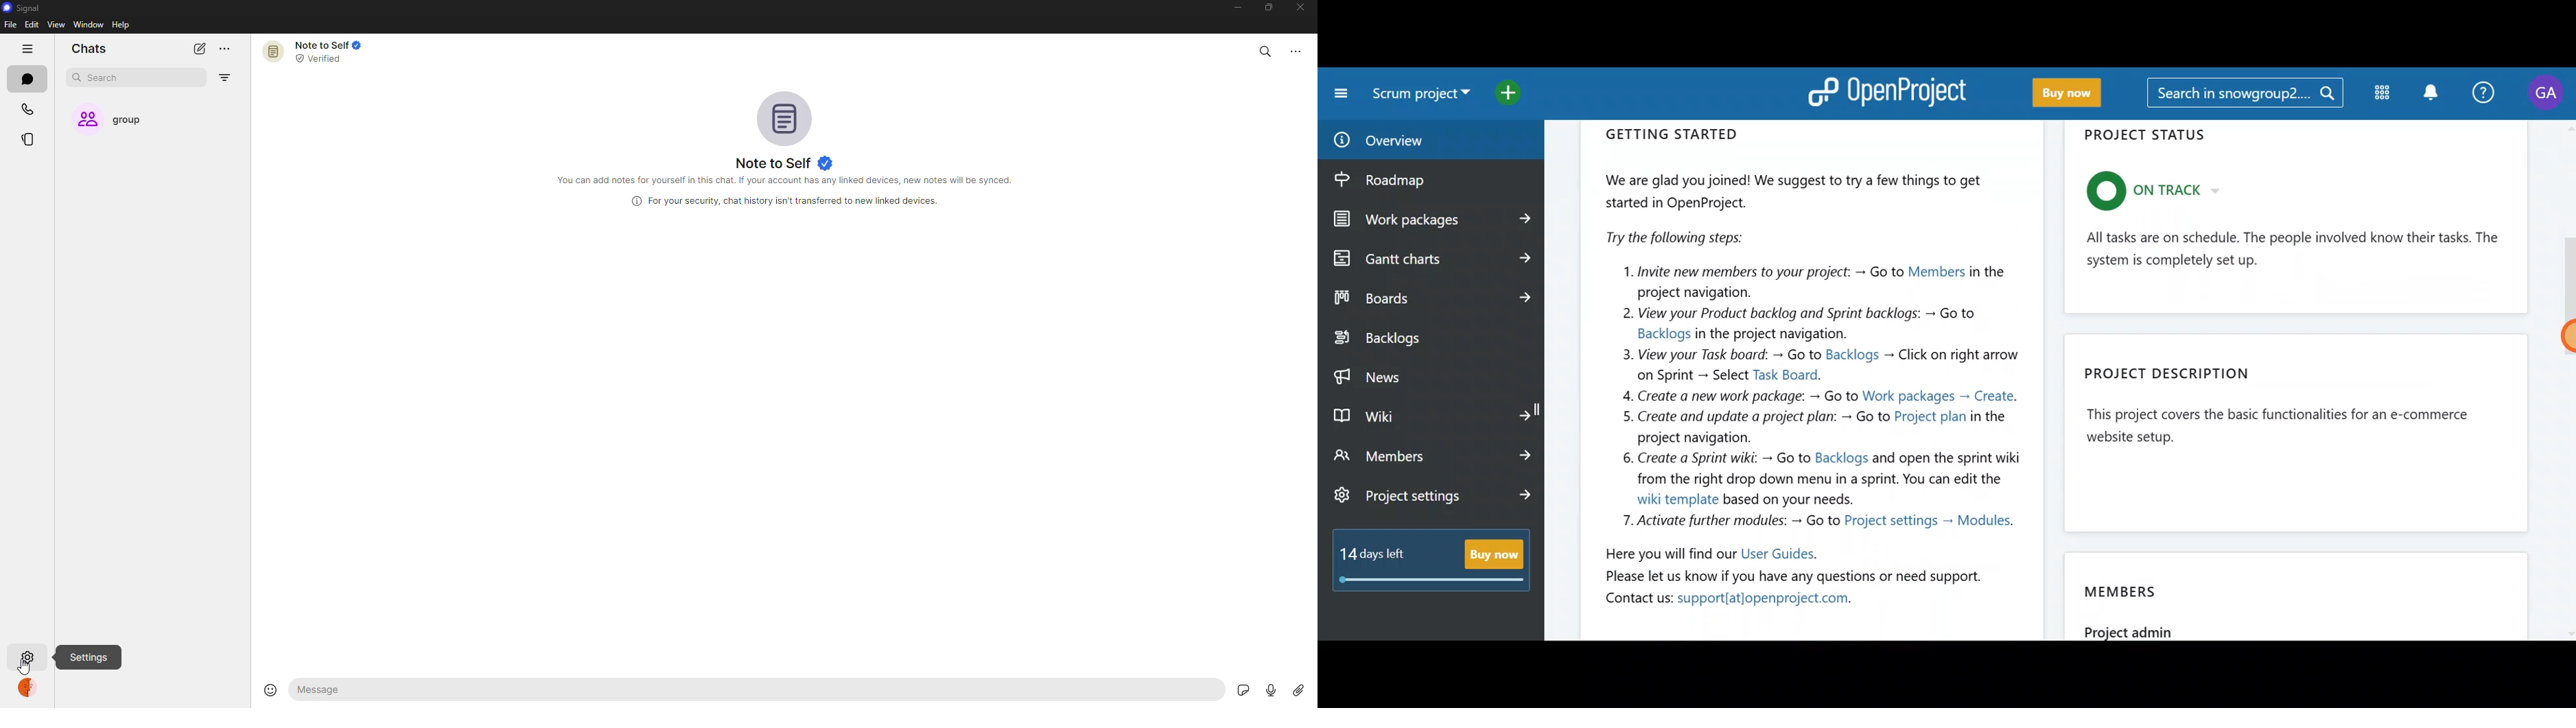 The image size is (2576, 728). I want to click on hide tabs, so click(29, 49).